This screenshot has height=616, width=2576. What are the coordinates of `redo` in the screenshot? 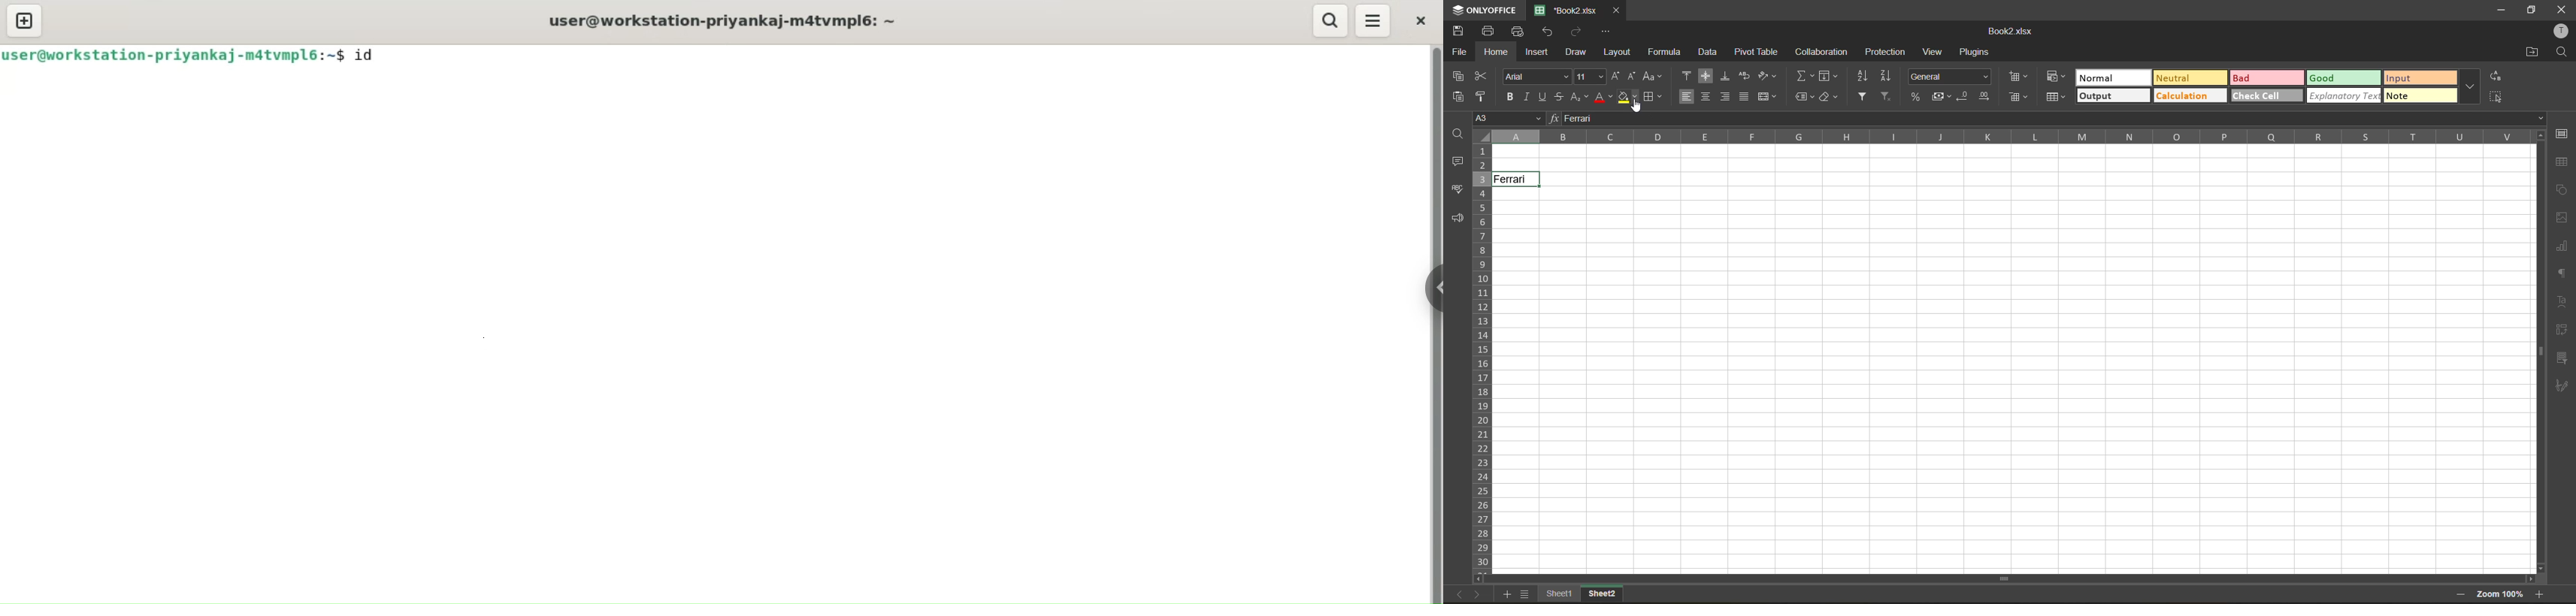 It's located at (1578, 31).